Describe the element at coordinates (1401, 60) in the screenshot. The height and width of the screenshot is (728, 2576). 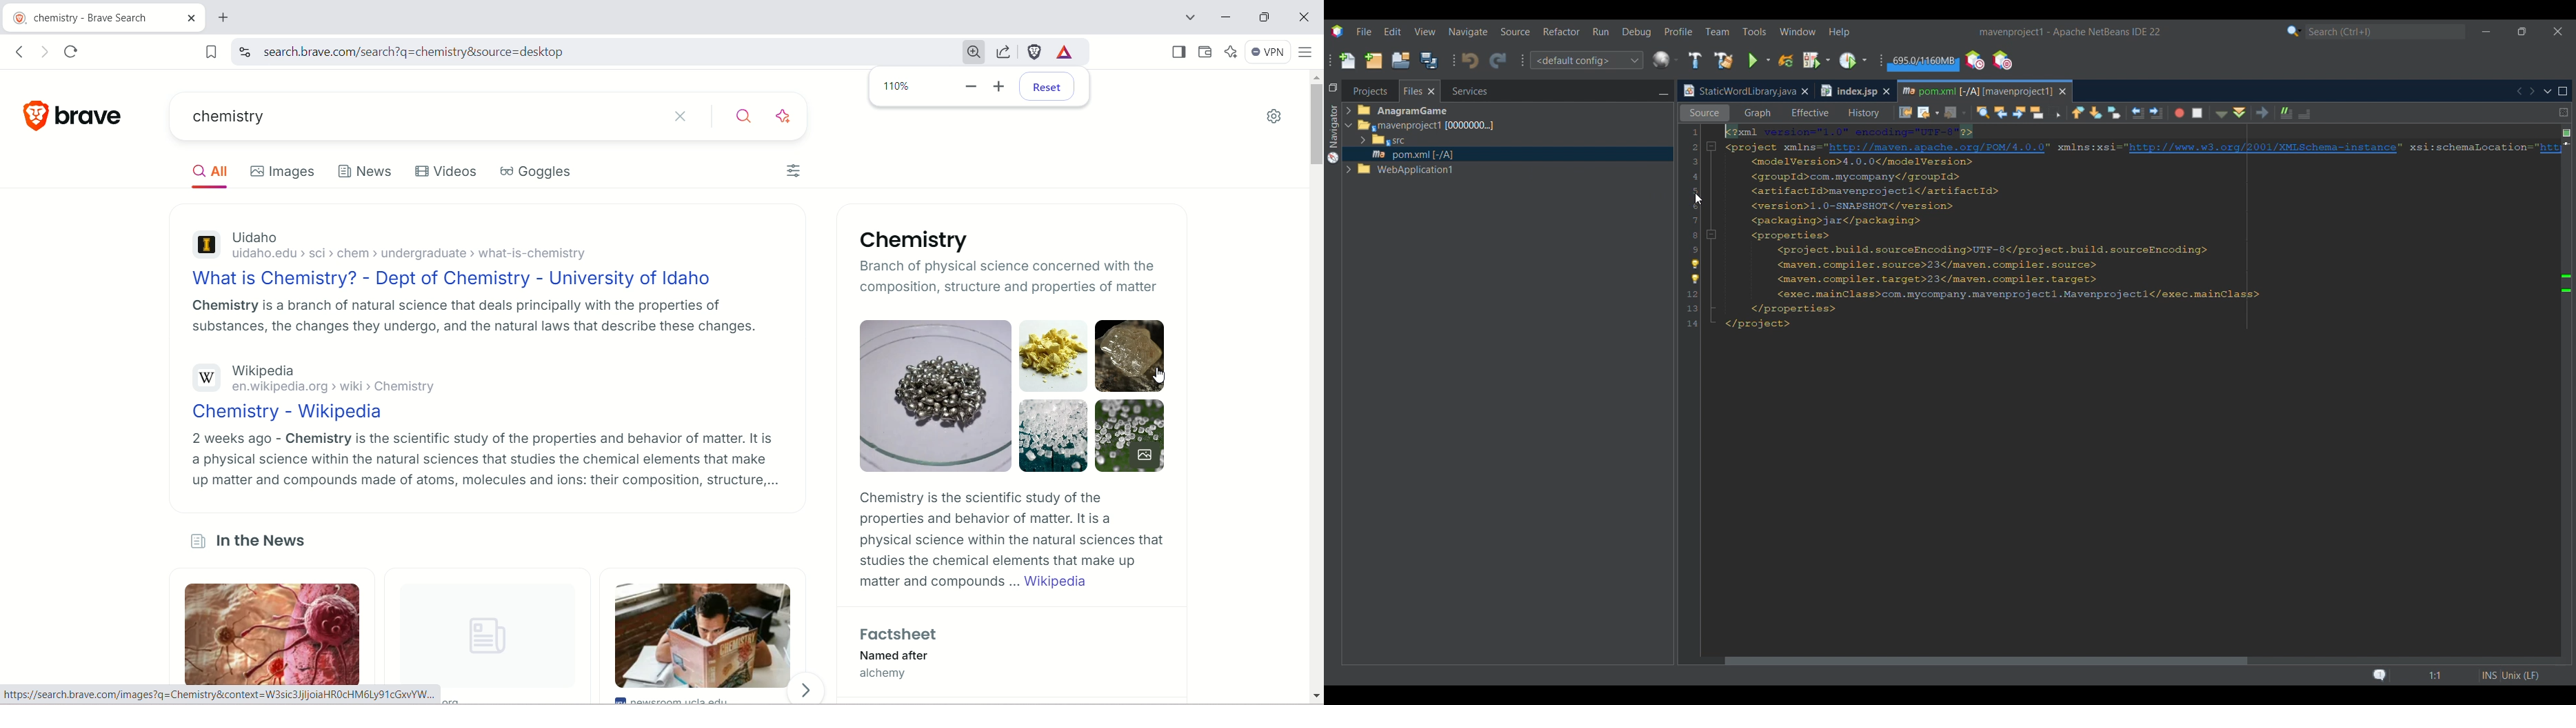
I see `Open project` at that location.